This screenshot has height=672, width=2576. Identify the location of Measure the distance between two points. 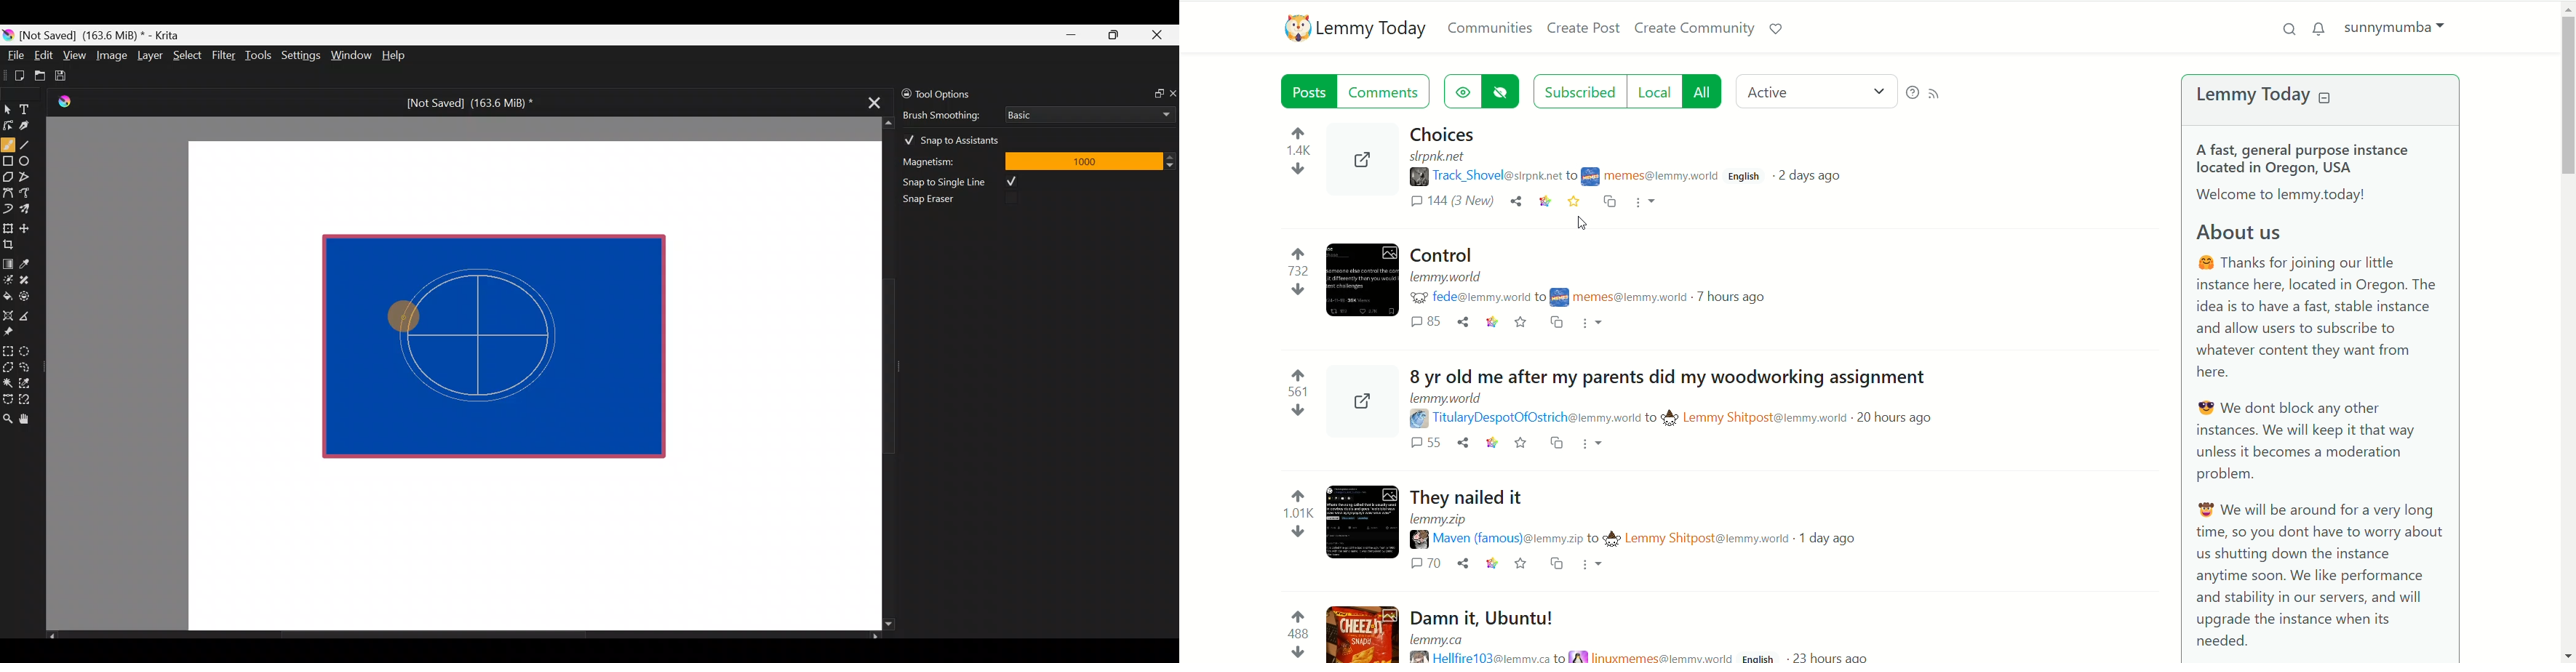
(28, 312).